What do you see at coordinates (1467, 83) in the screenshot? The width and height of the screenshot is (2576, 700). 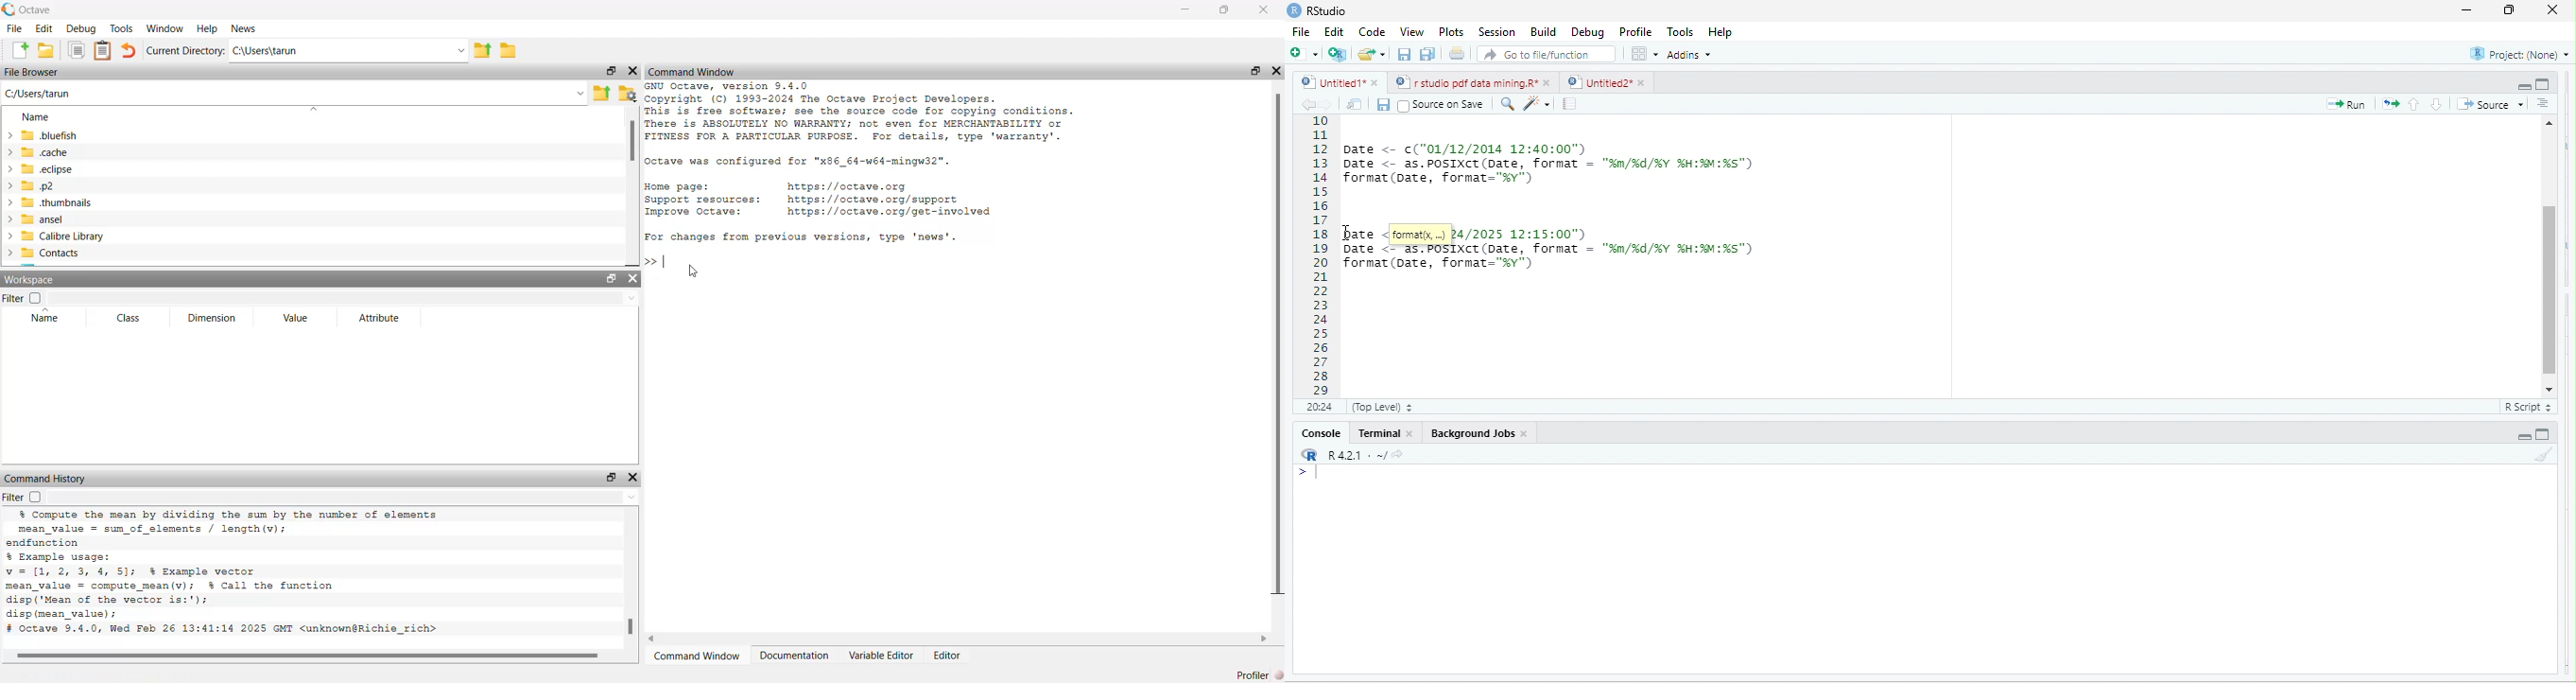 I see `© | r studio pdf data mining.R*` at bounding box center [1467, 83].